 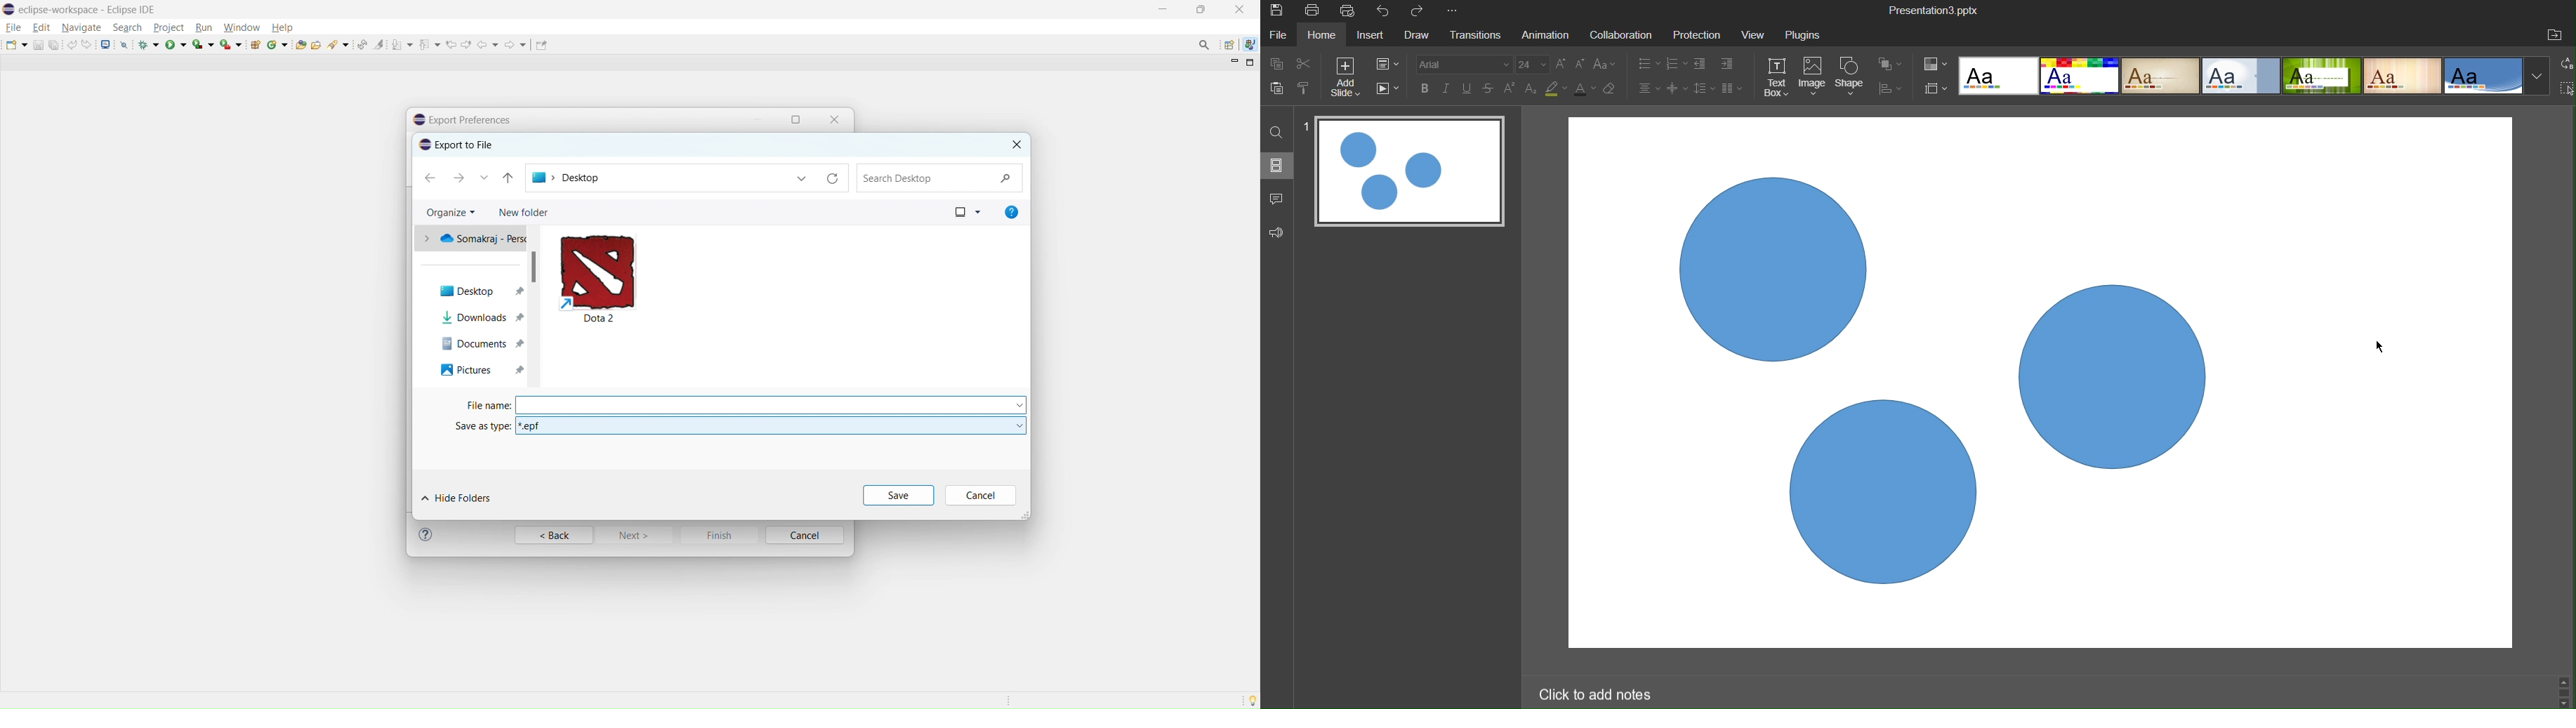 What do you see at coordinates (838, 118) in the screenshot?
I see `Close` at bounding box center [838, 118].